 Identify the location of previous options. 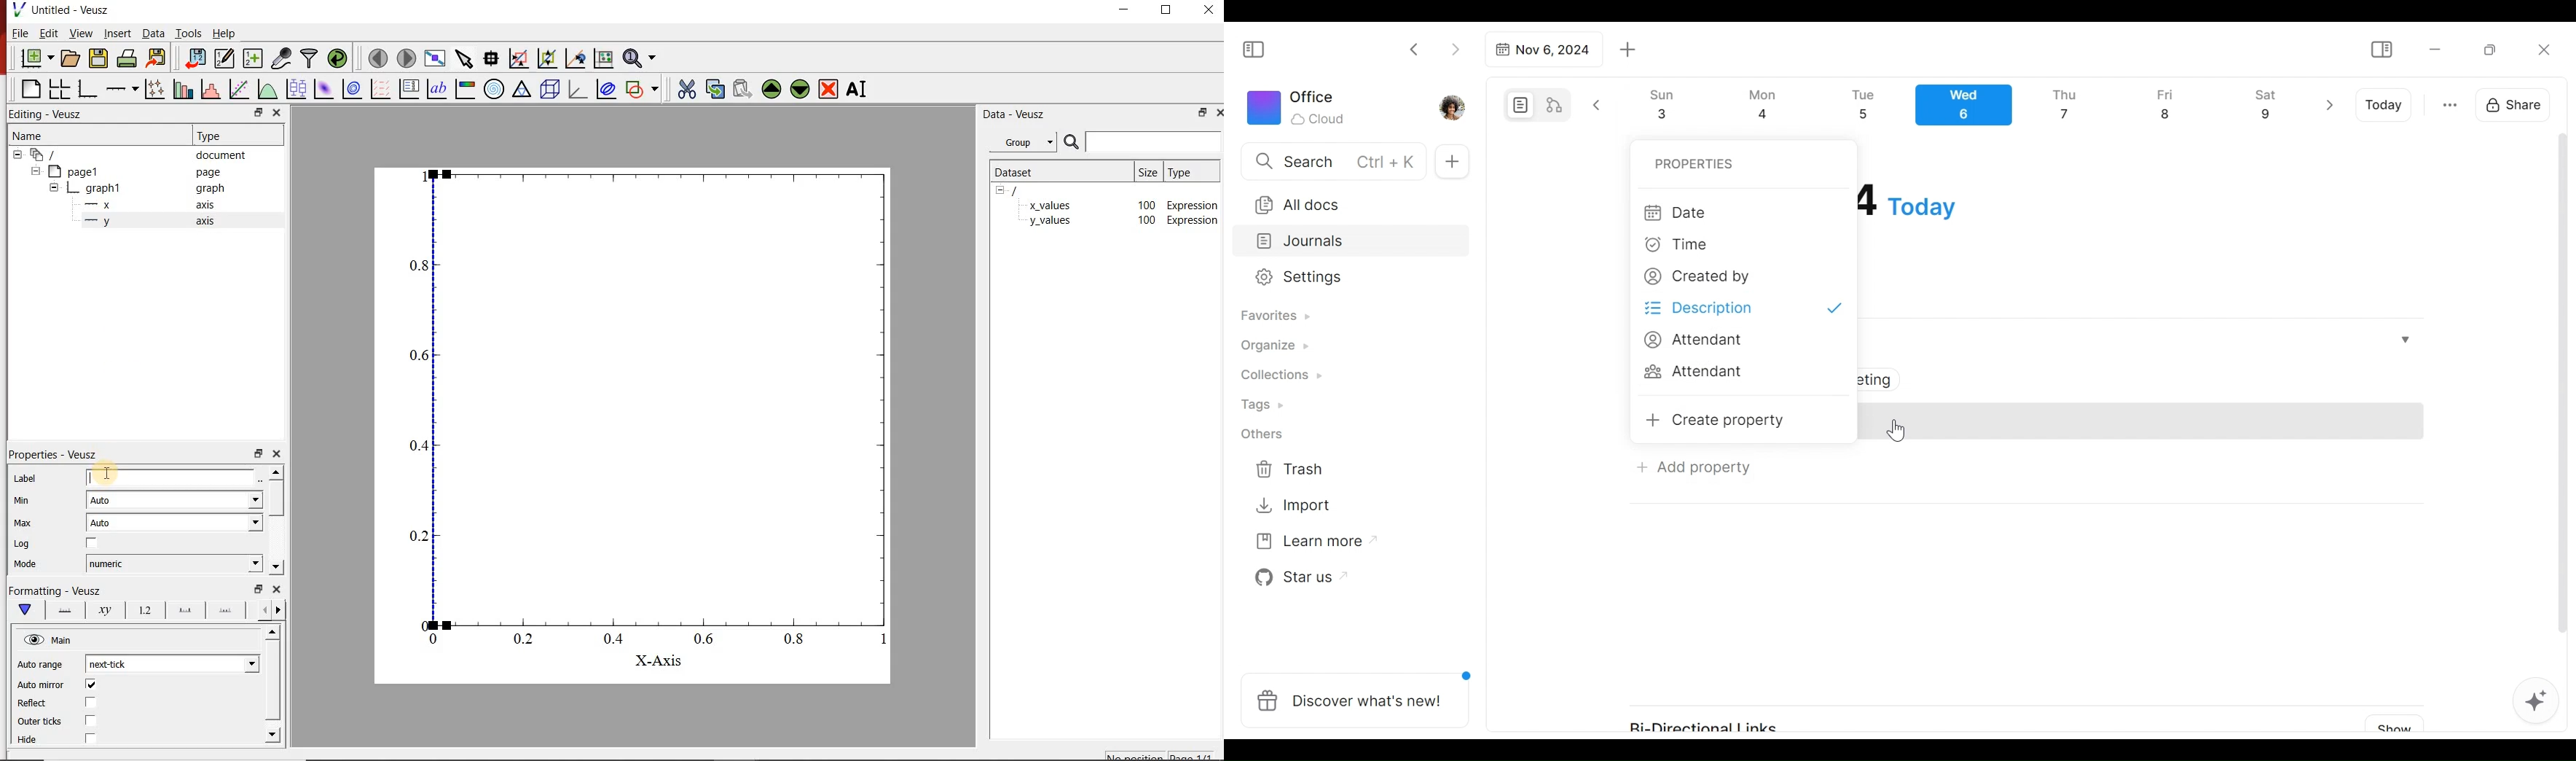
(281, 611).